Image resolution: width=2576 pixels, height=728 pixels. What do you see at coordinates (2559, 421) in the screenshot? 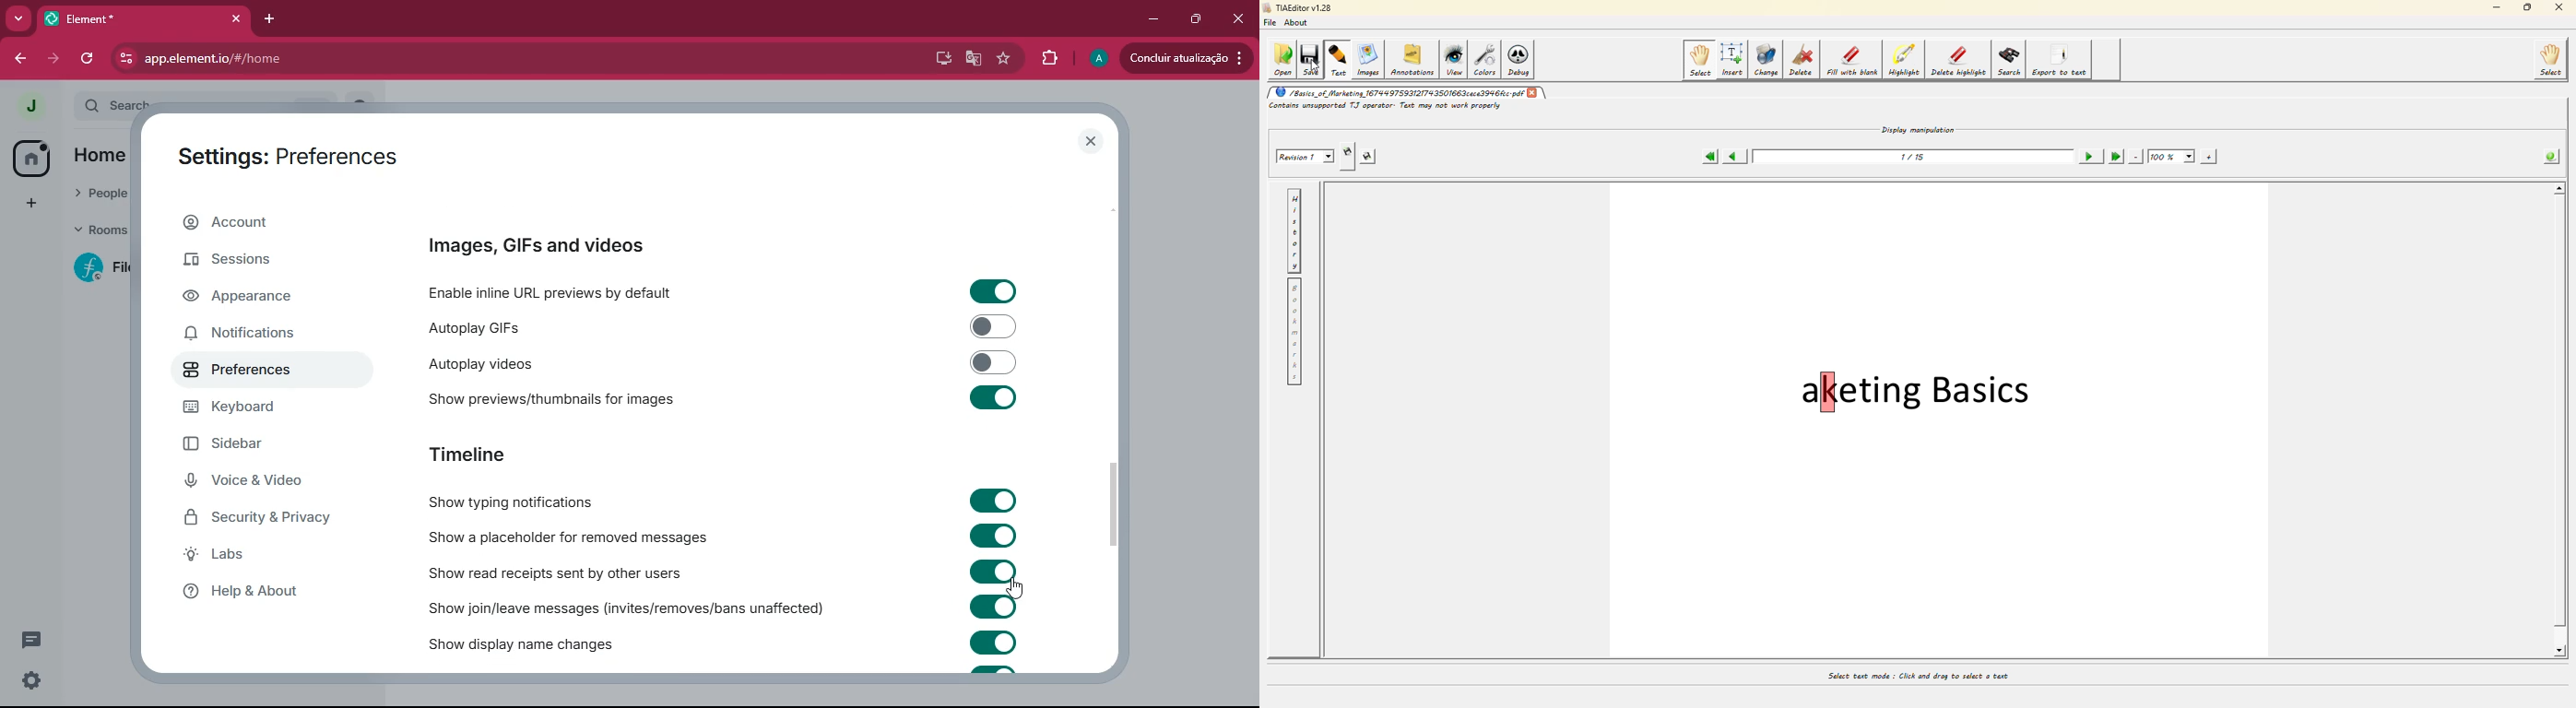
I see `scroll bar` at bounding box center [2559, 421].